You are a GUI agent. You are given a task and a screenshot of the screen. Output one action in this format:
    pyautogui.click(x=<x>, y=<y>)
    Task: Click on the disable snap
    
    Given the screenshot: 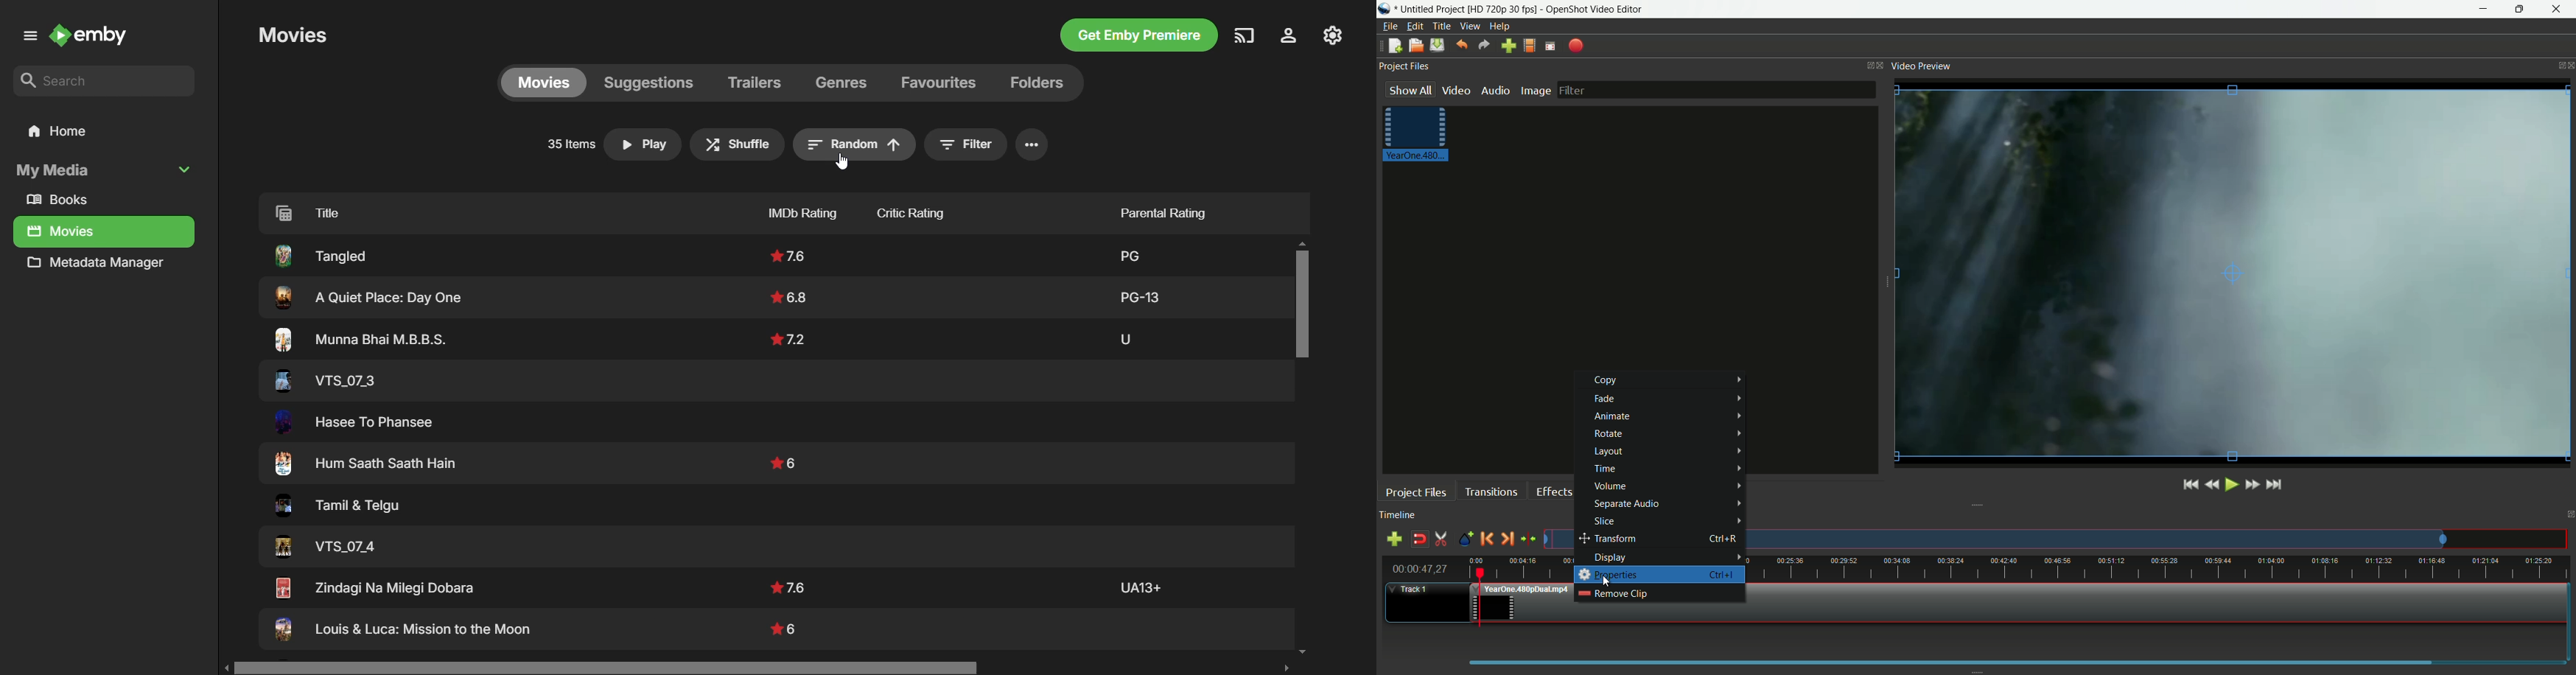 What is the action you would take?
    pyautogui.click(x=1416, y=539)
    